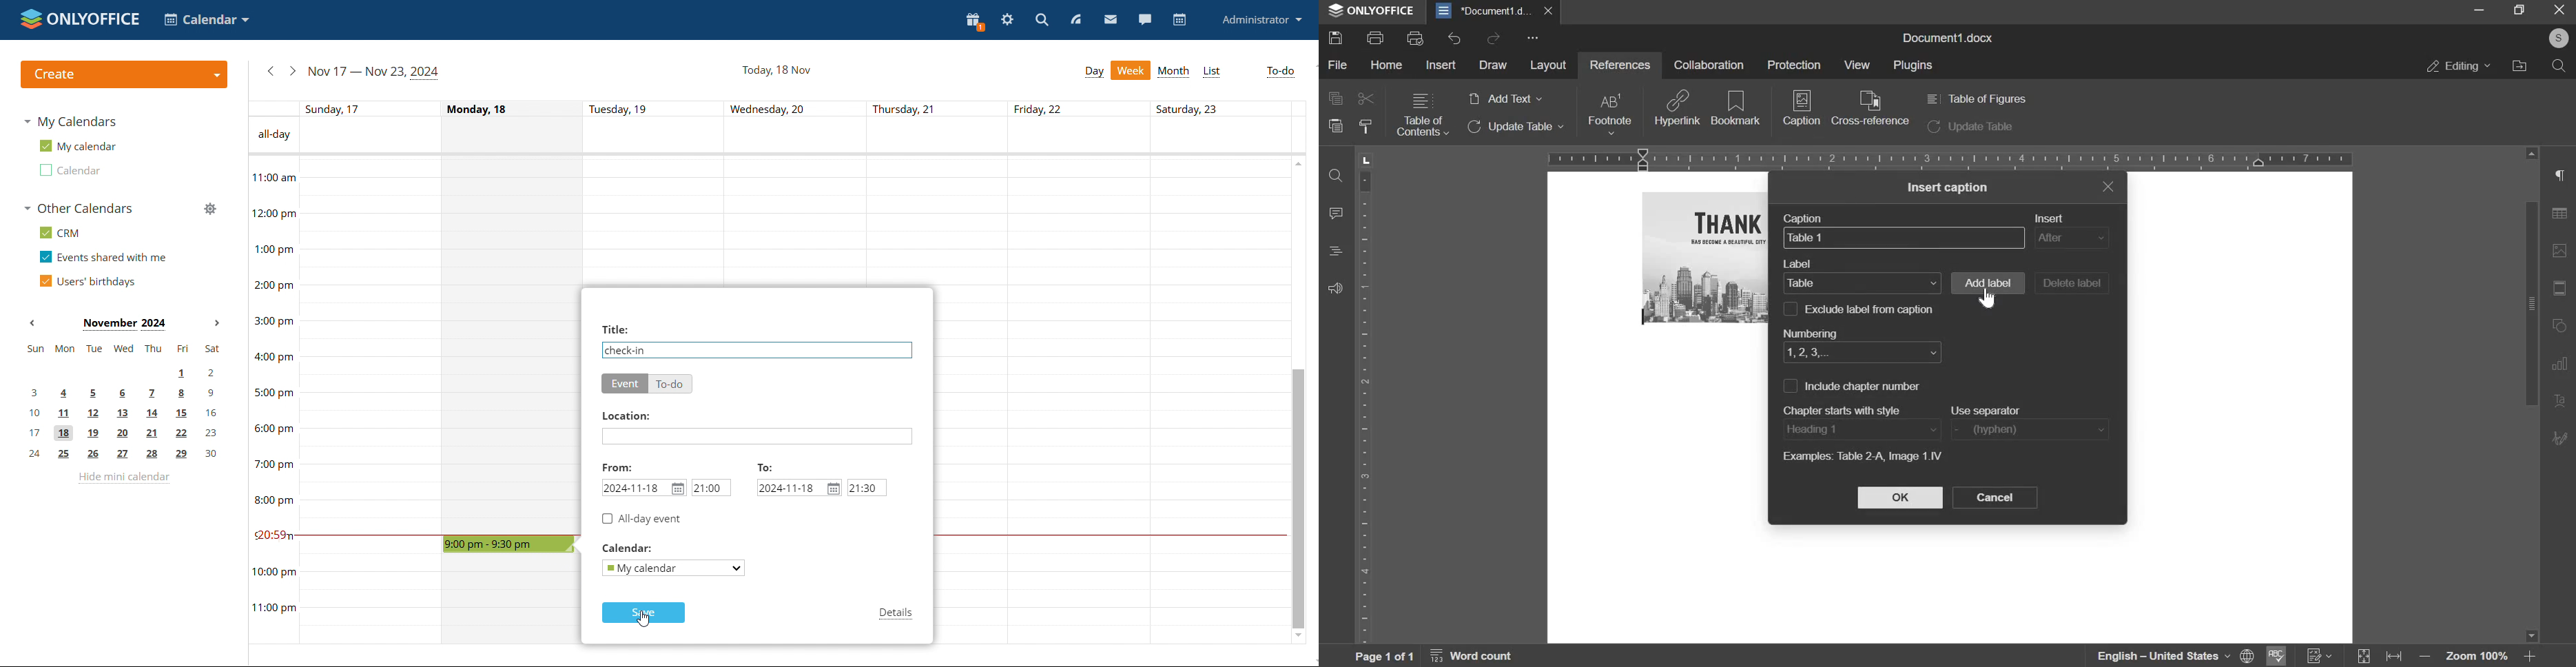 The height and width of the screenshot is (672, 2576). Describe the element at coordinates (1802, 112) in the screenshot. I see `caption` at that location.